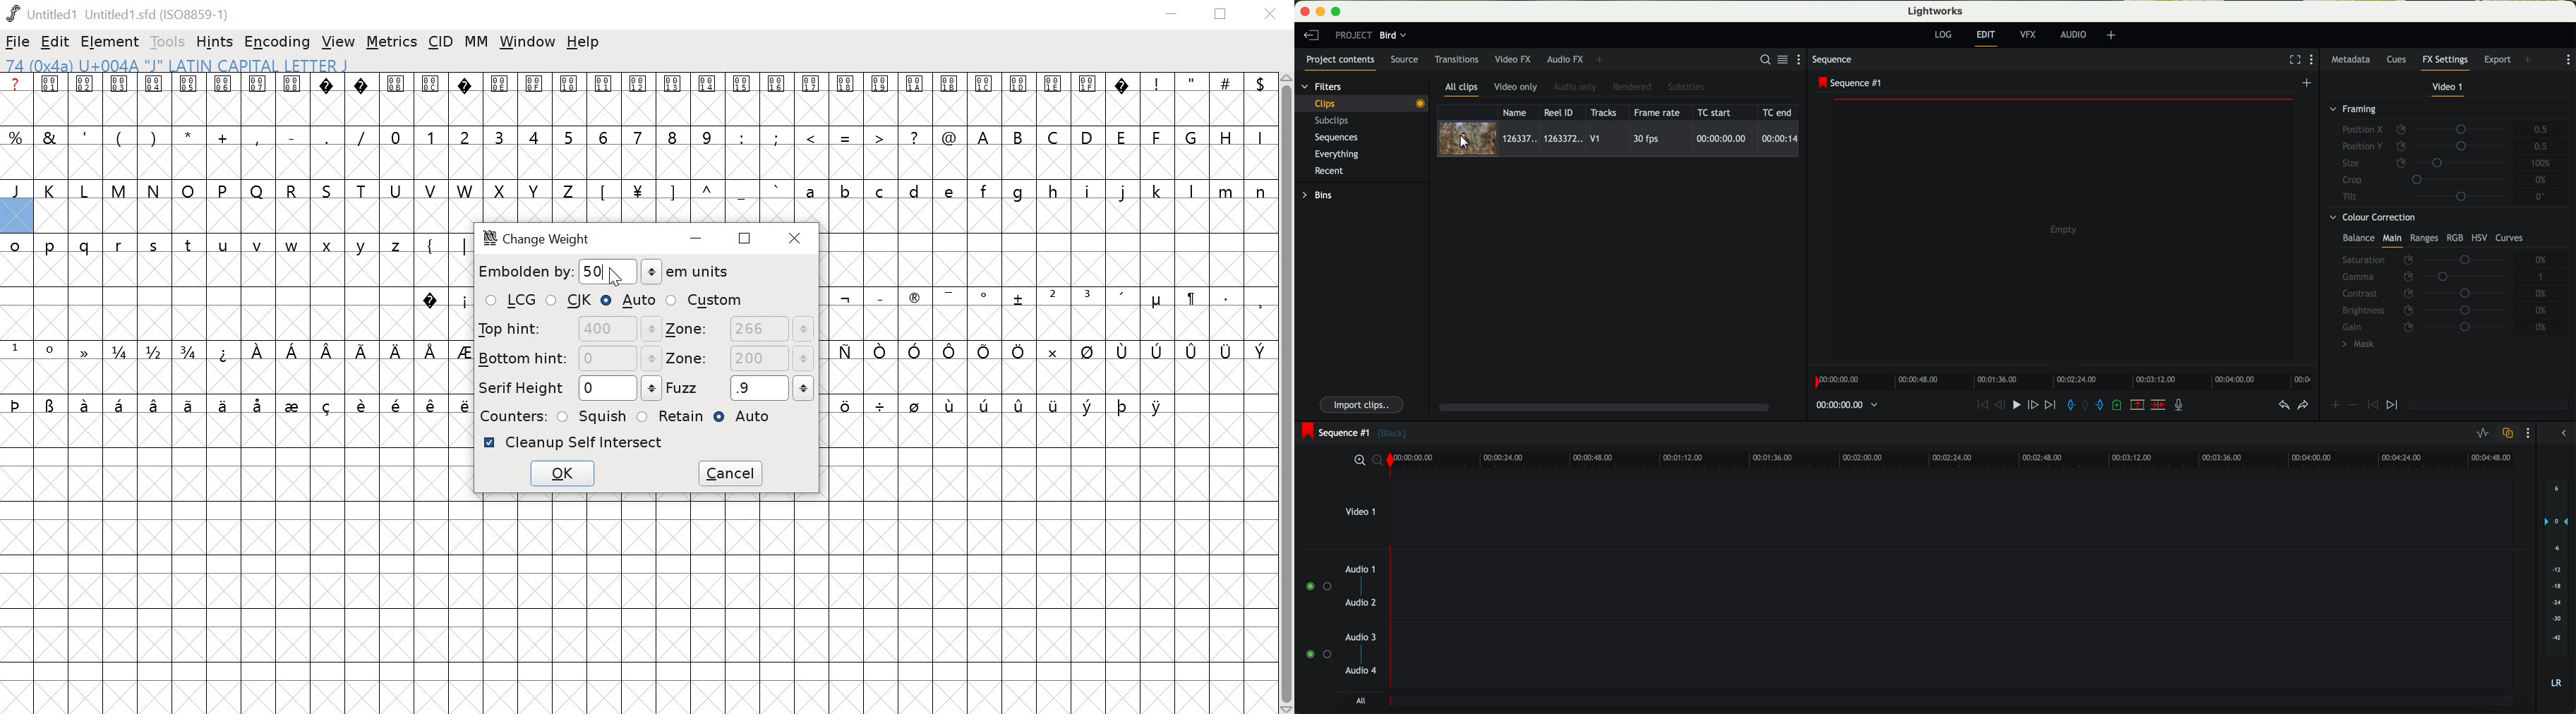  I want to click on MM, so click(478, 42).